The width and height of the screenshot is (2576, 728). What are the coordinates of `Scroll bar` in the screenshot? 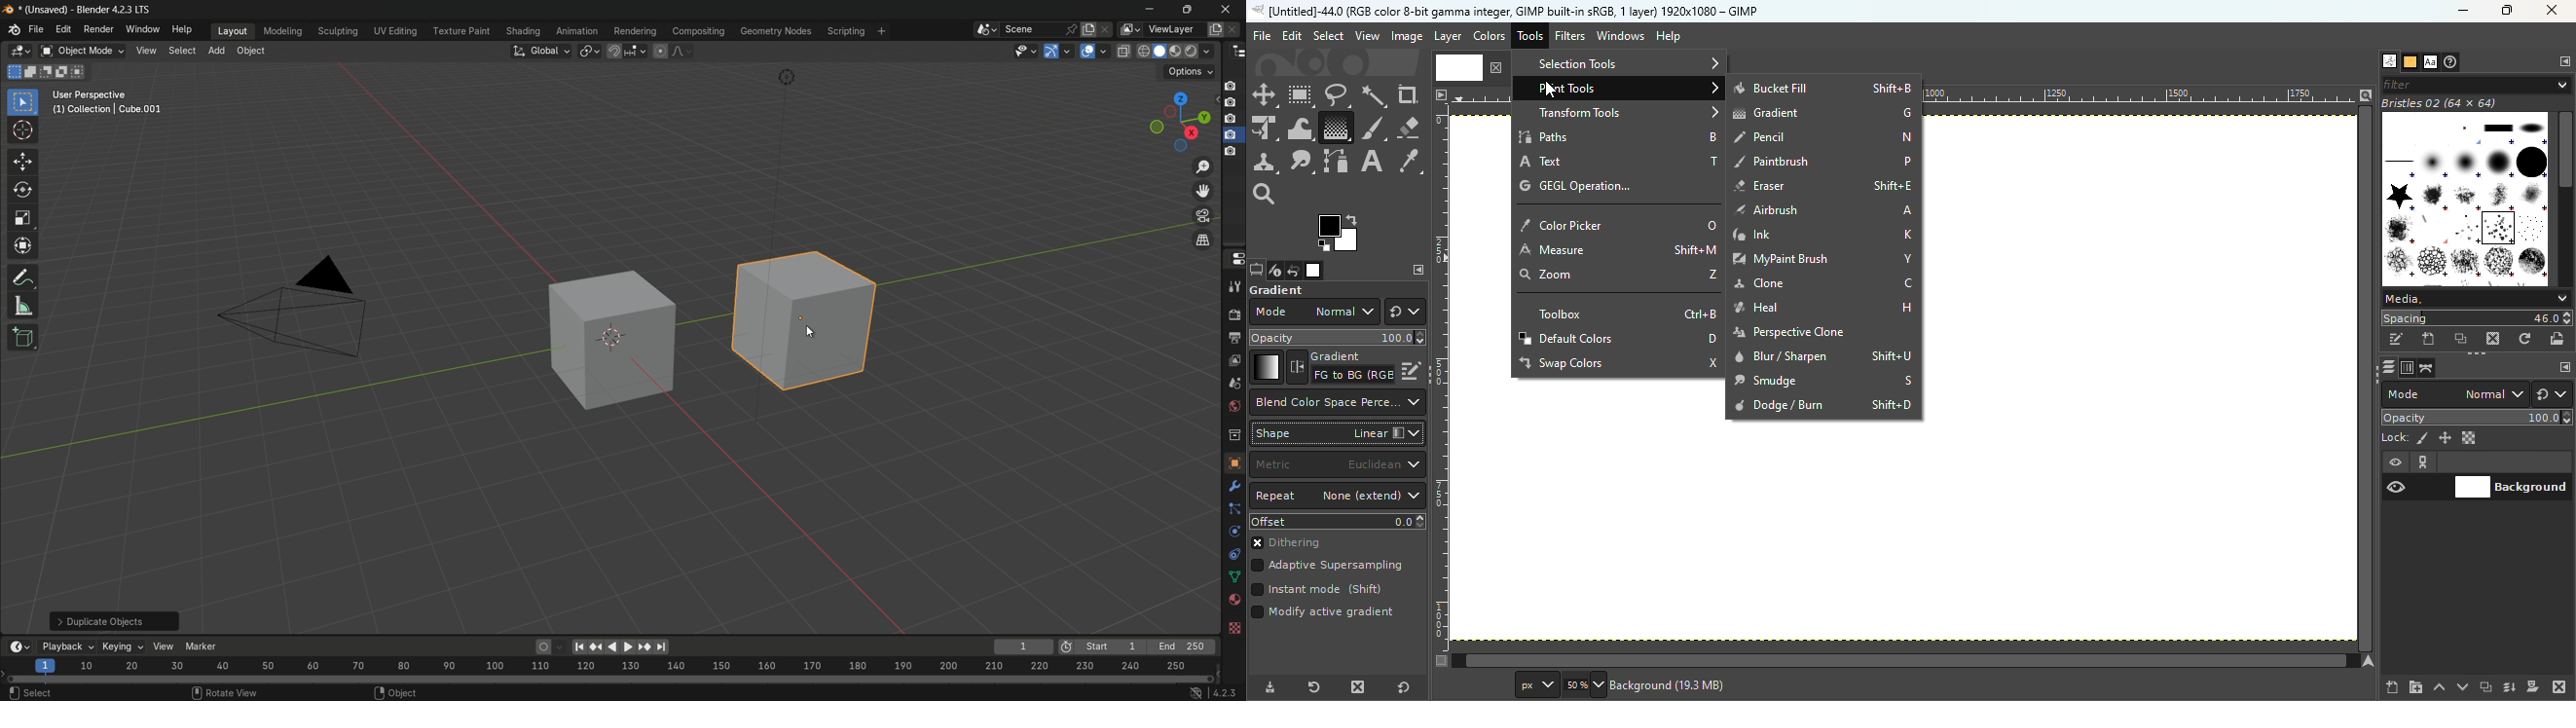 It's located at (2565, 196).